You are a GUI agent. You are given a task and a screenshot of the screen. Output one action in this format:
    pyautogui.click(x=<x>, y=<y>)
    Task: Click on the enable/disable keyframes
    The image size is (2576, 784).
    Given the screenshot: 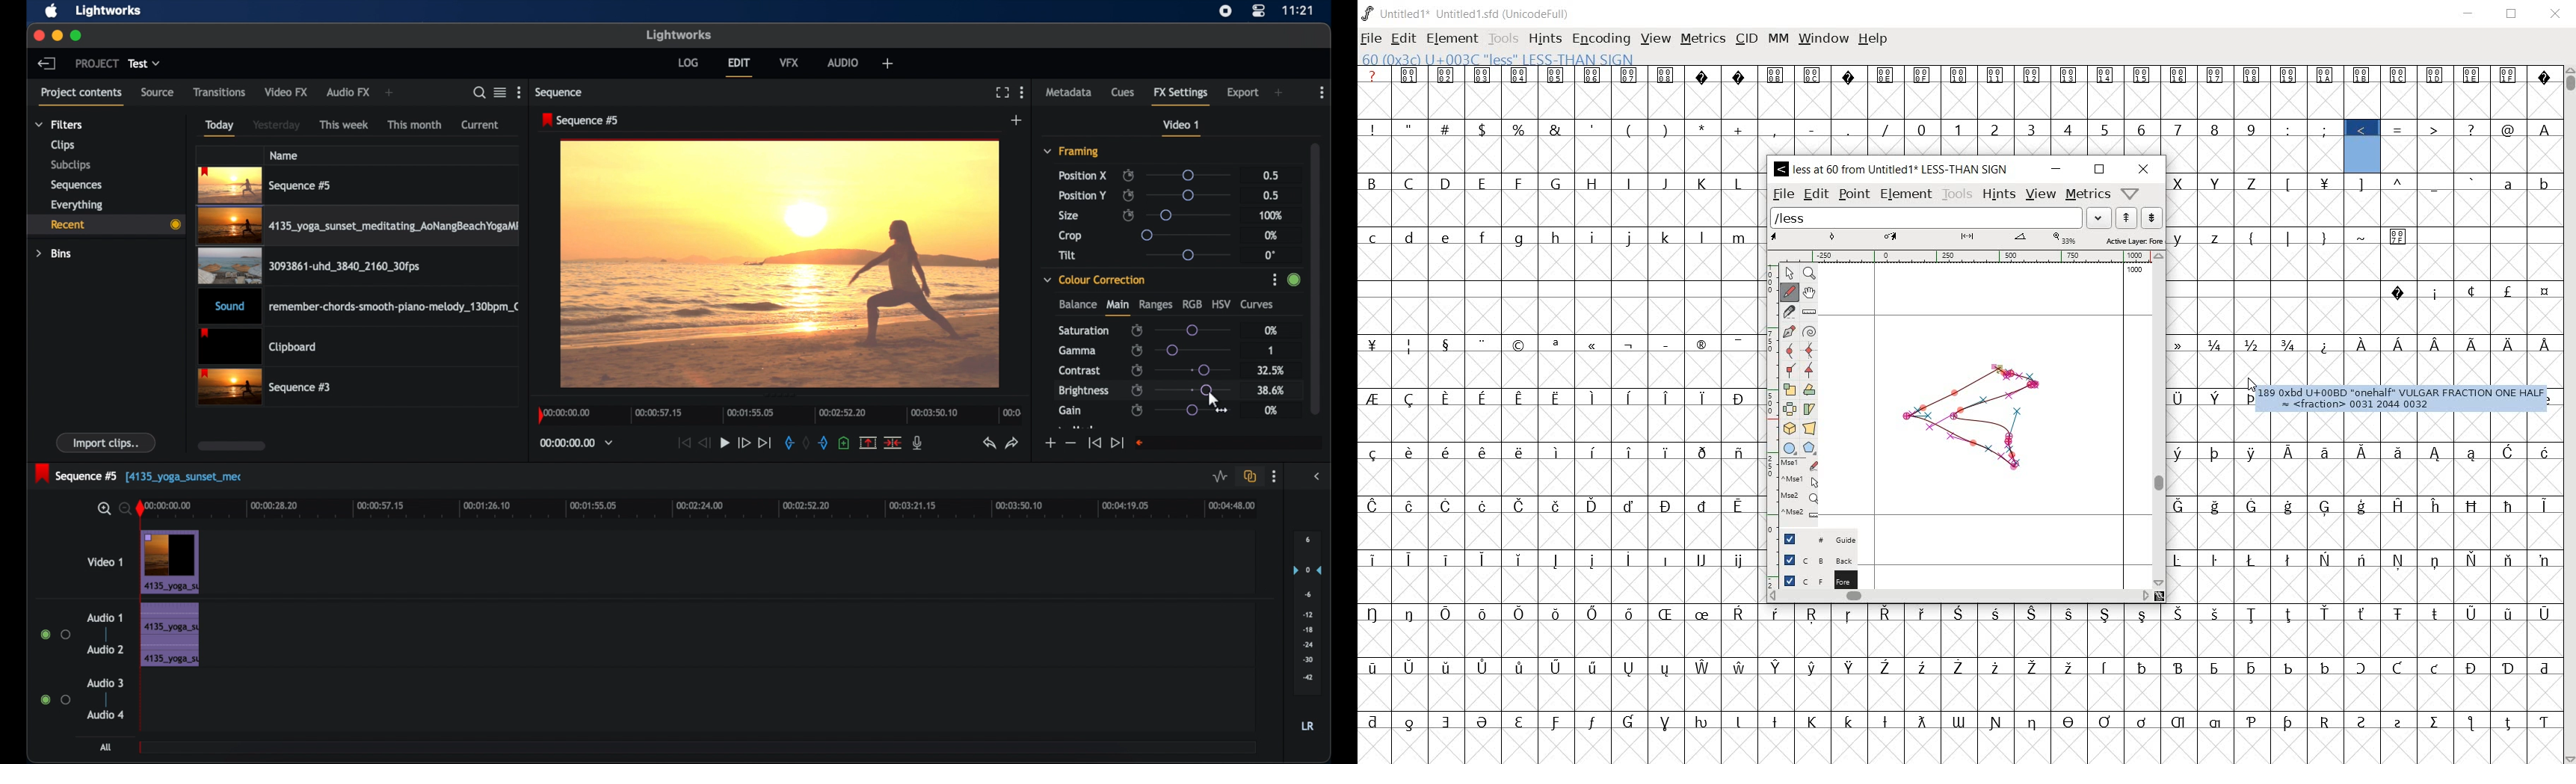 What is the action you would take?
    pyautogui.click(x=1137, y=331)
    